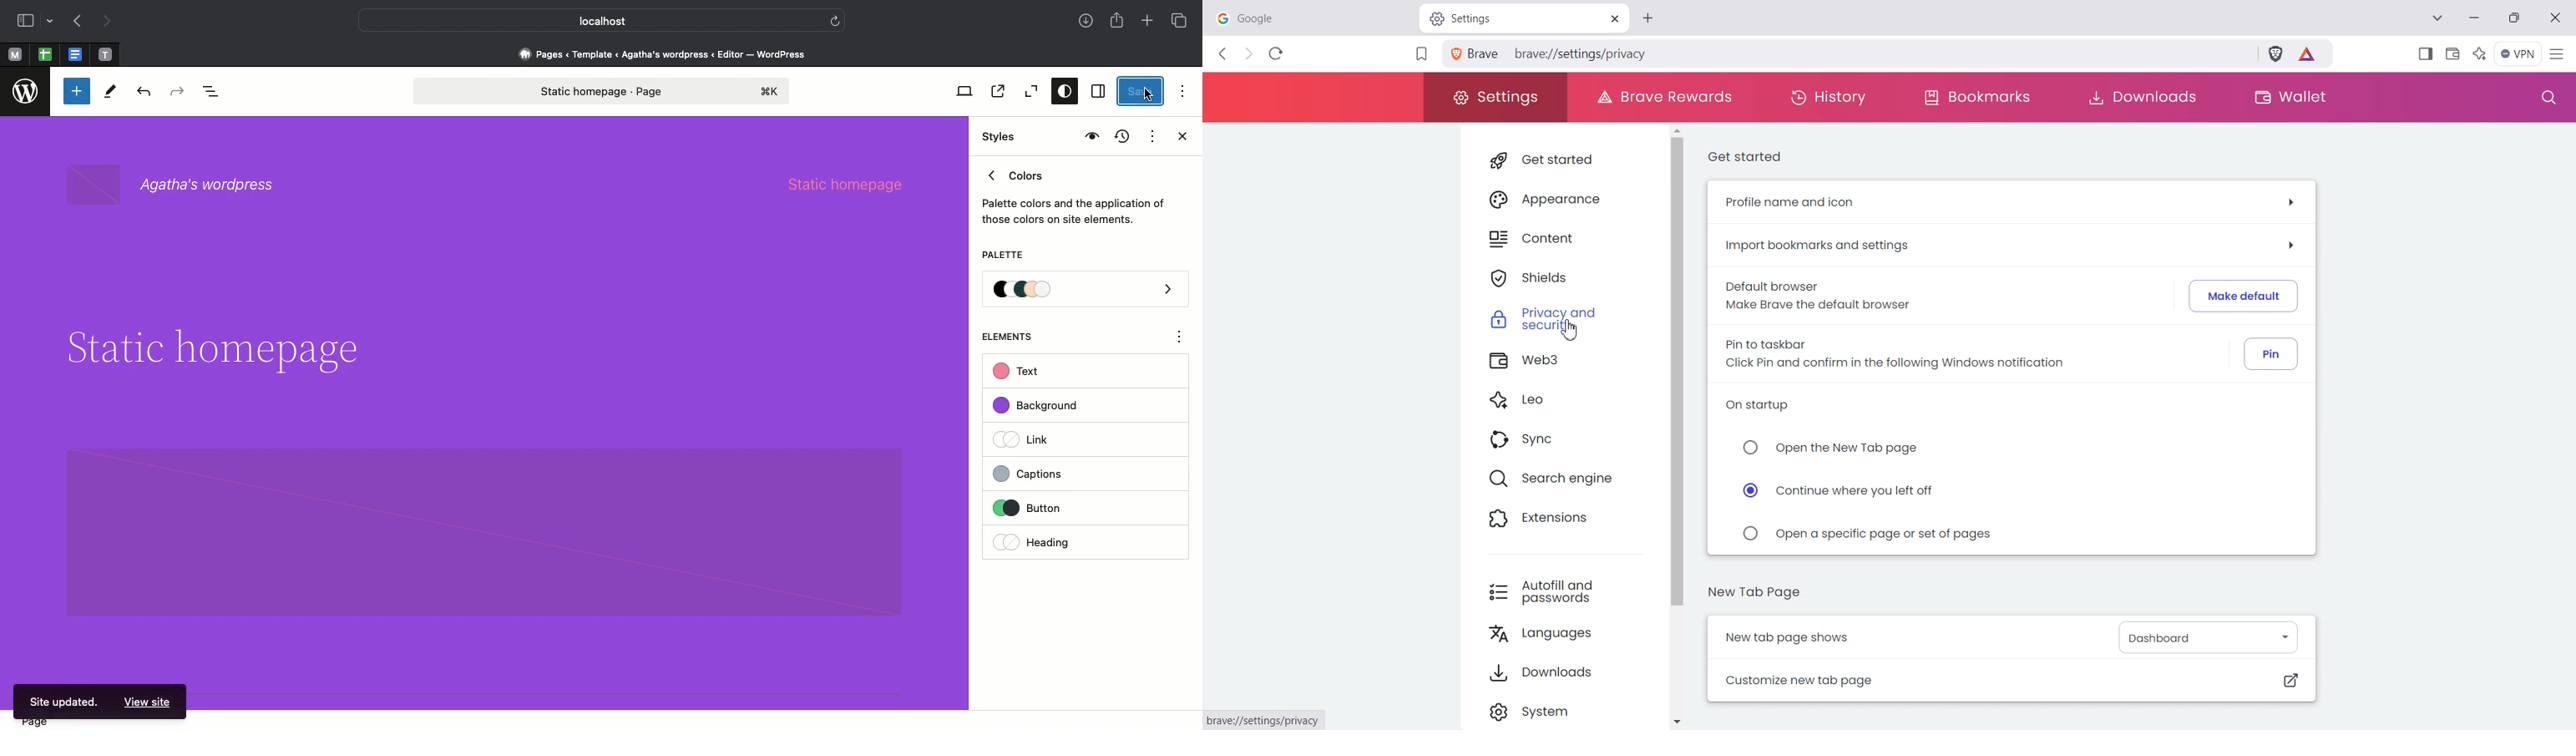 The image size is (2576, 756). I want to click on page, so click(38, 721).